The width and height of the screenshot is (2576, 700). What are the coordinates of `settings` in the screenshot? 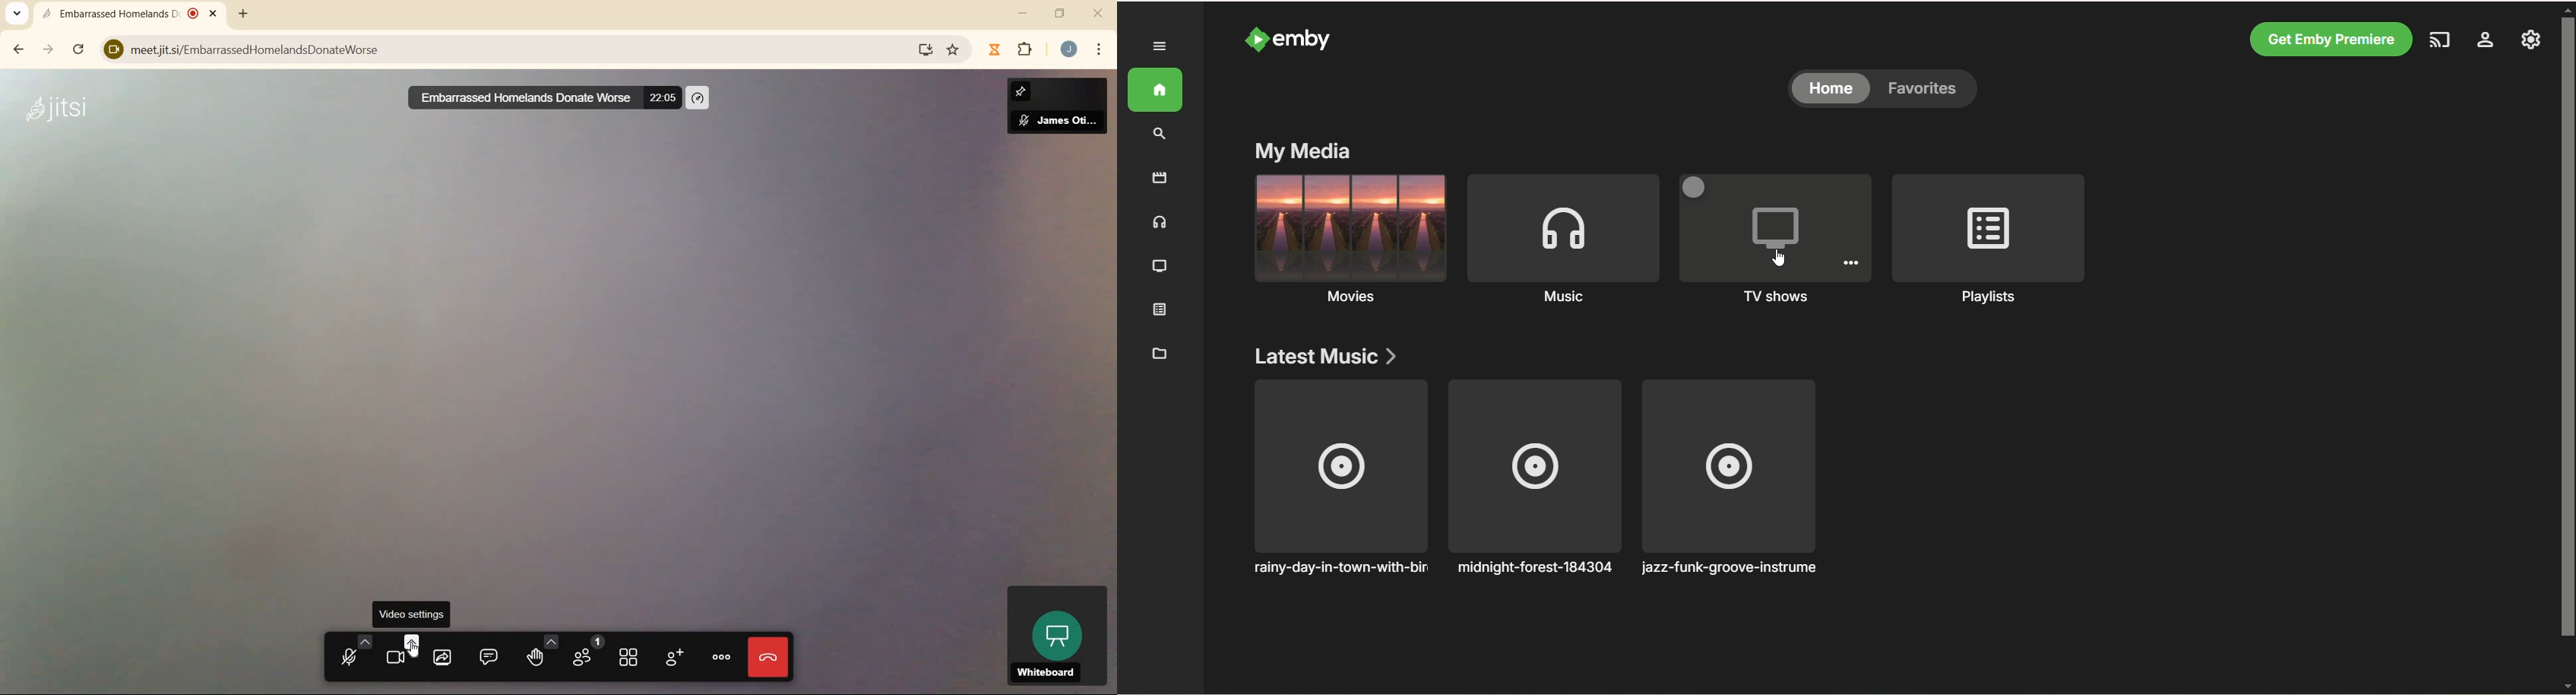 It's located at (2488, 40).